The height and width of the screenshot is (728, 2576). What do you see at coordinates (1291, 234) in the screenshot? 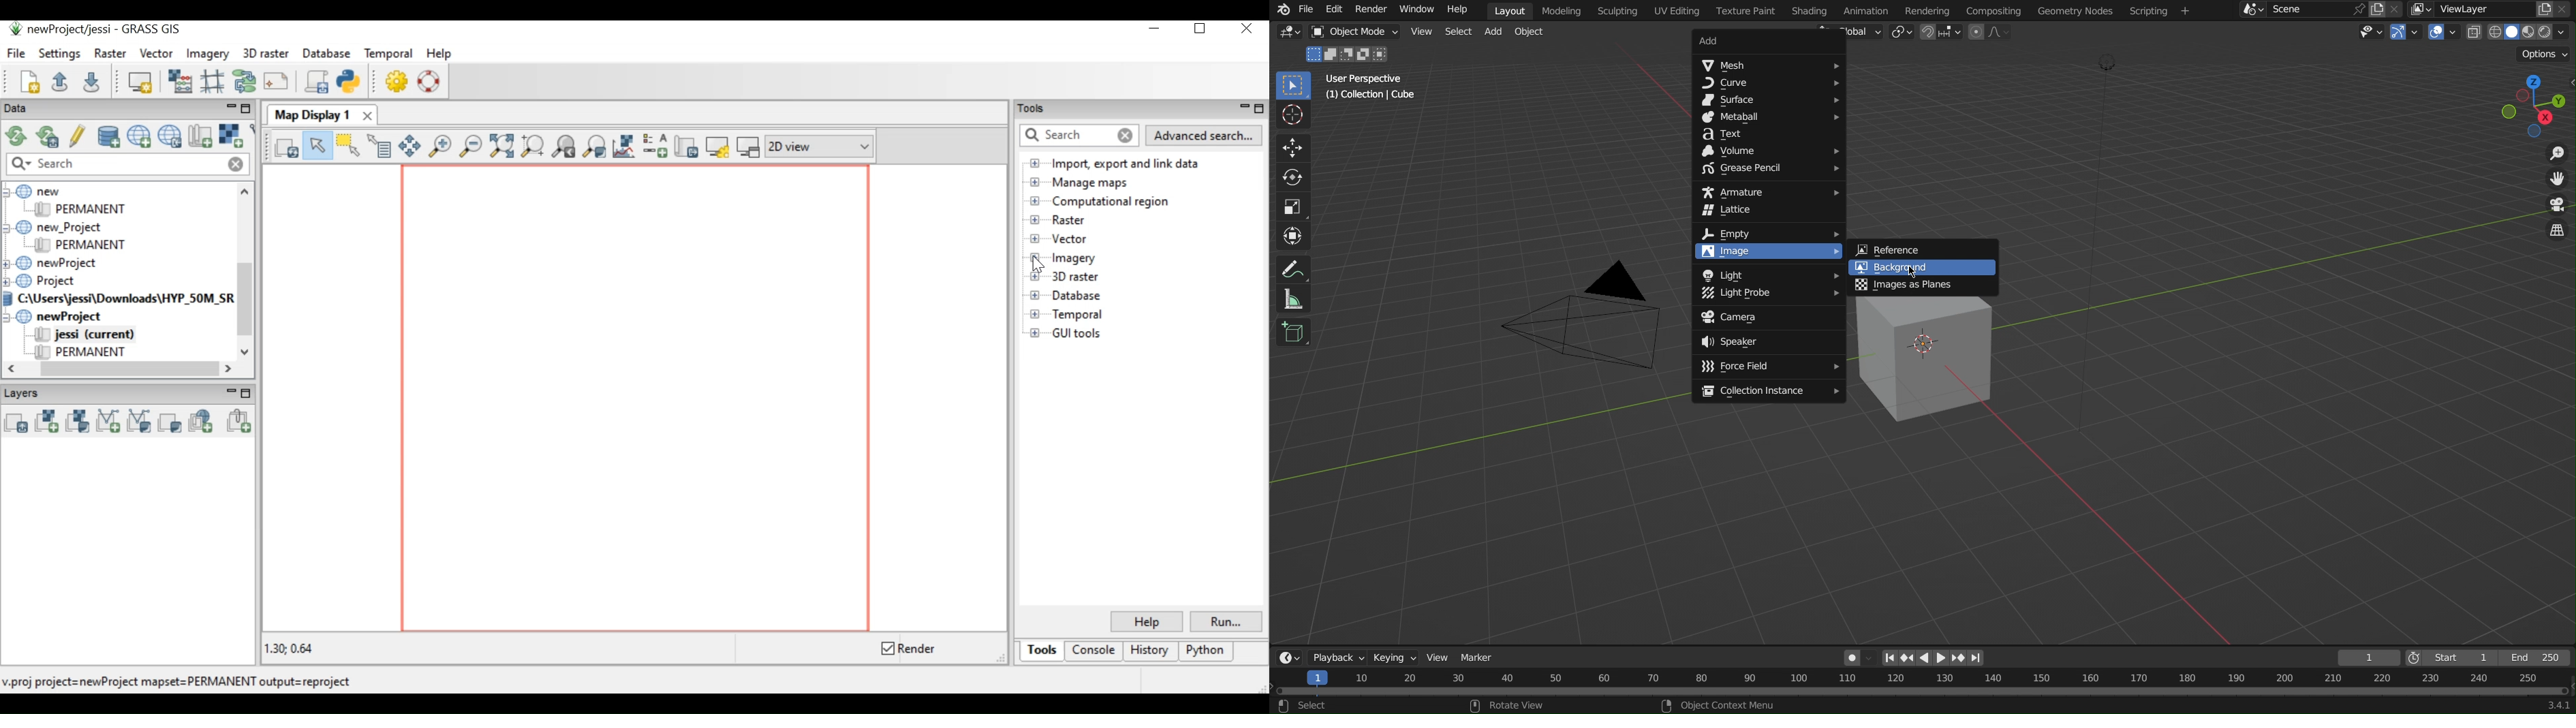
I see `Transform` at bounding box center [1291, 234].